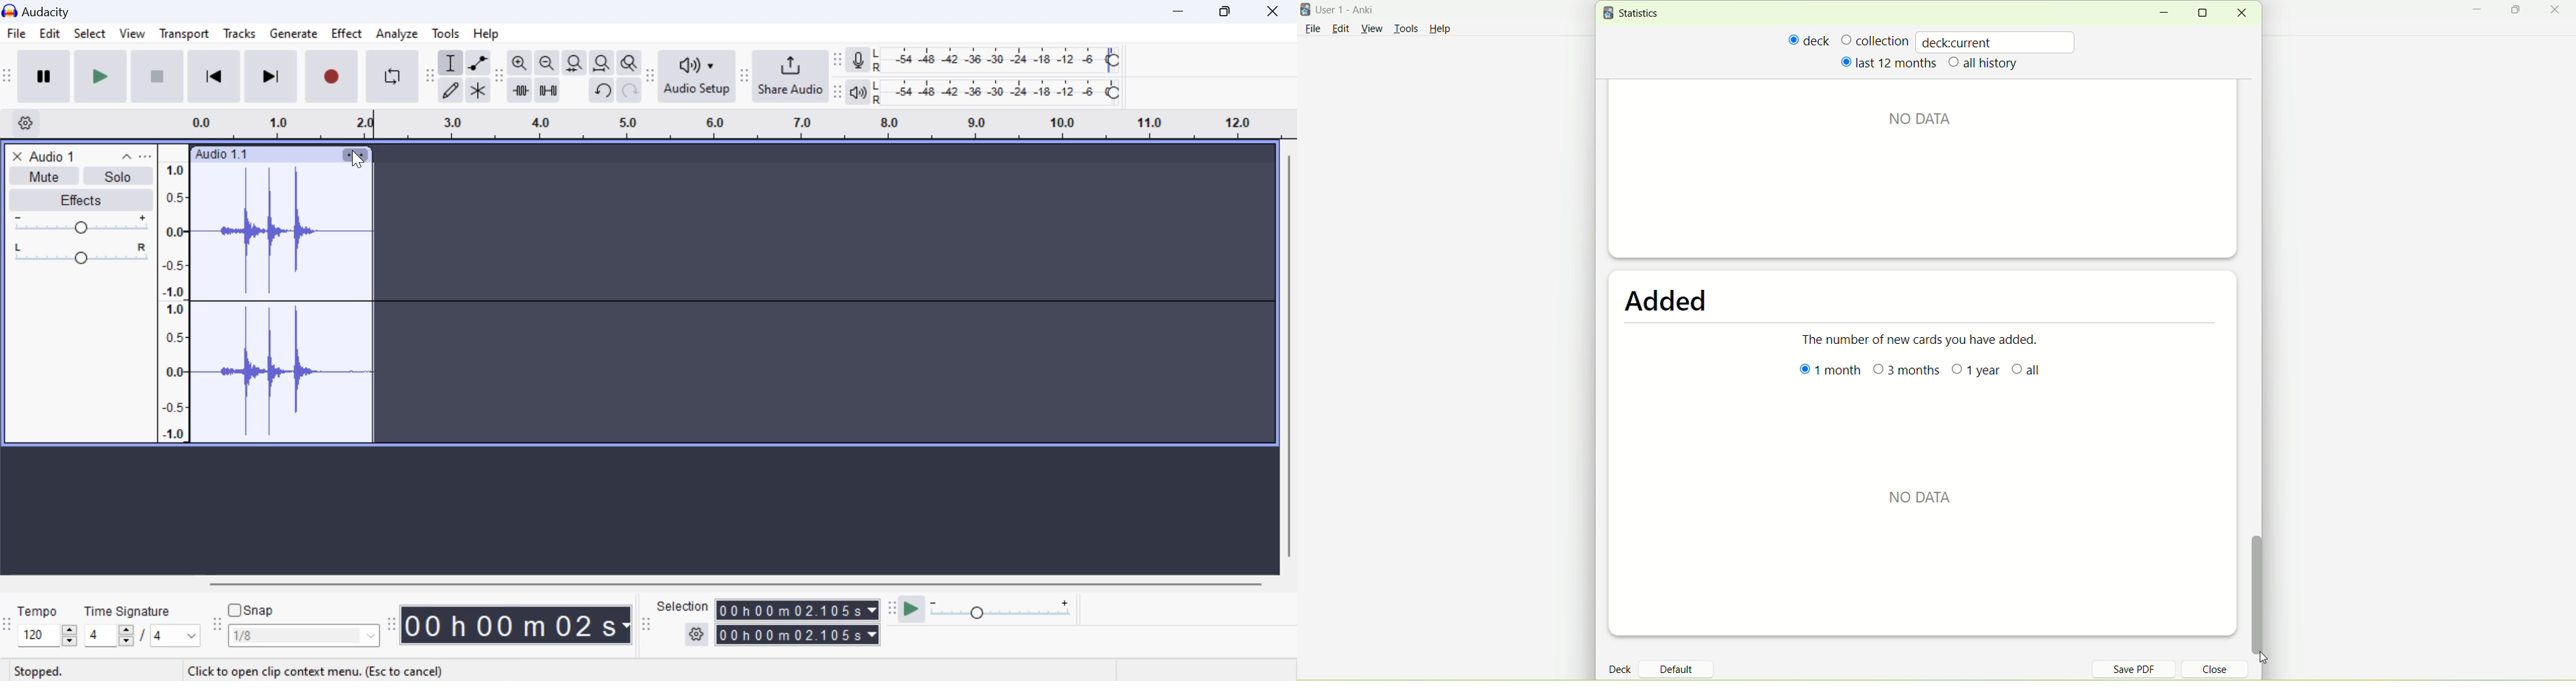  Describe the element at coordinates (683, 606) in the screenshot. I see `Selection` at that location.